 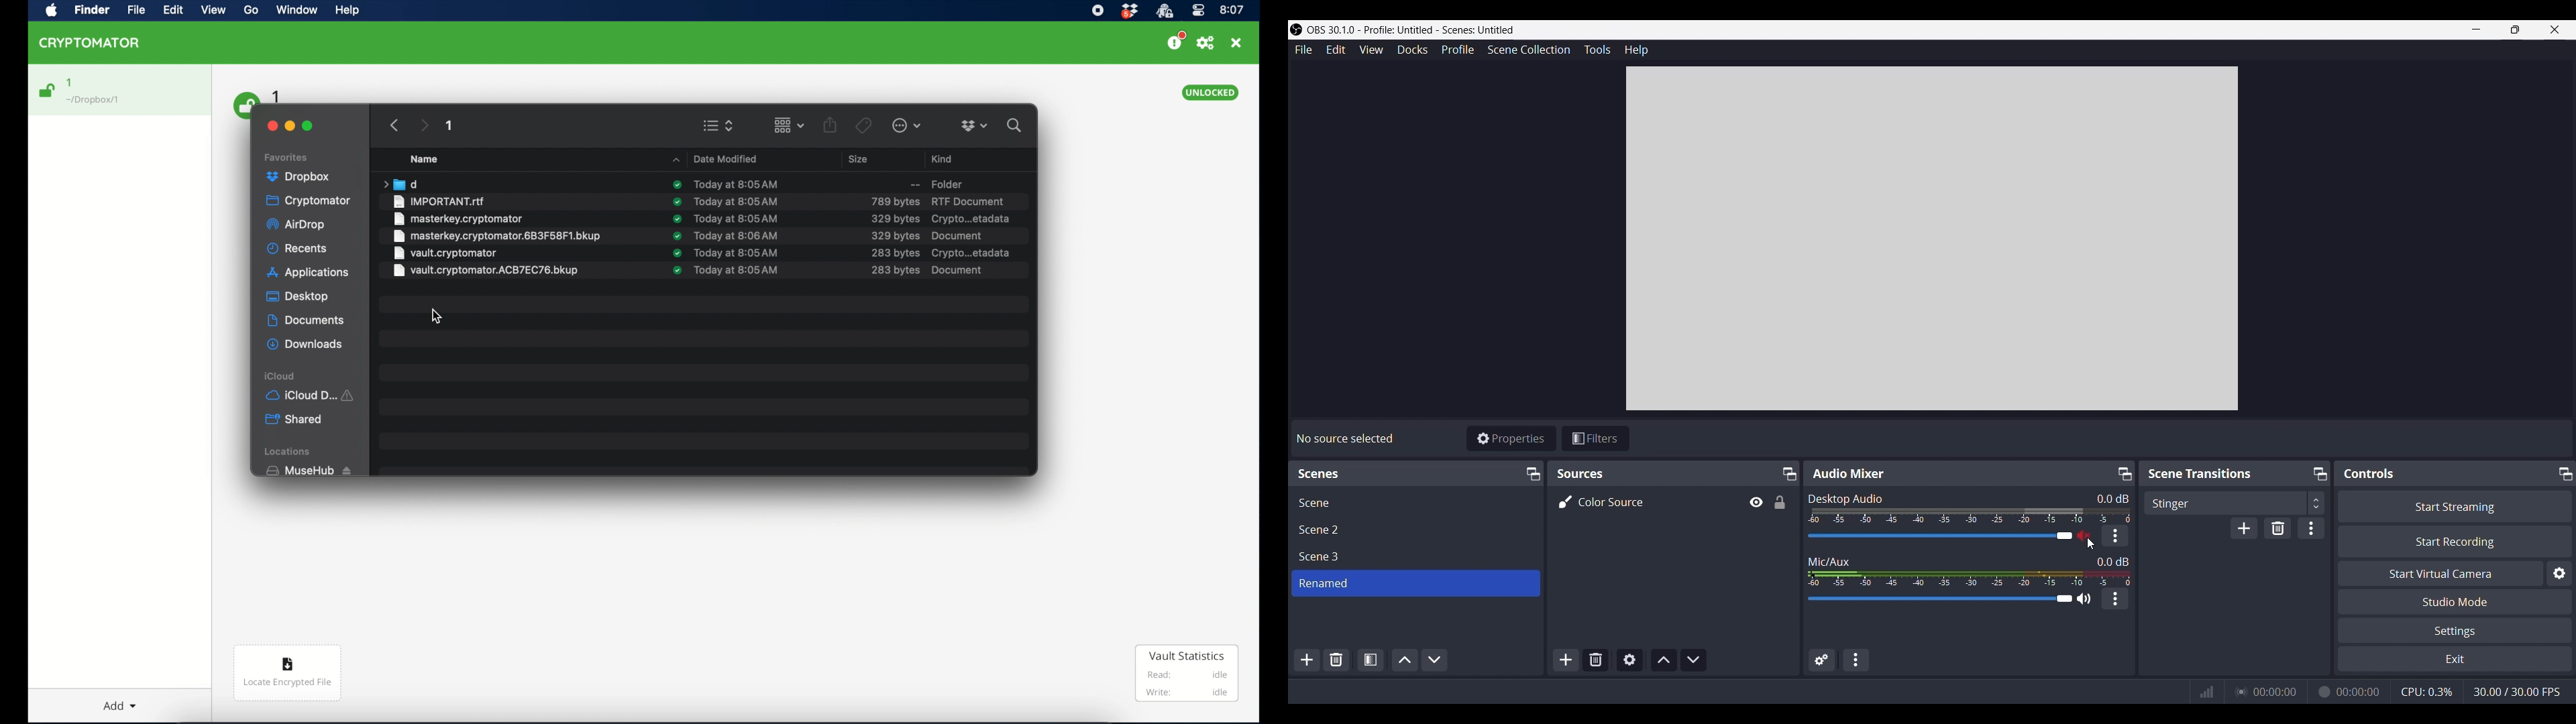 What do you see at coordinates (280, 375) in the screenshot?
I see `icloud` at bounding box center [280, 375].